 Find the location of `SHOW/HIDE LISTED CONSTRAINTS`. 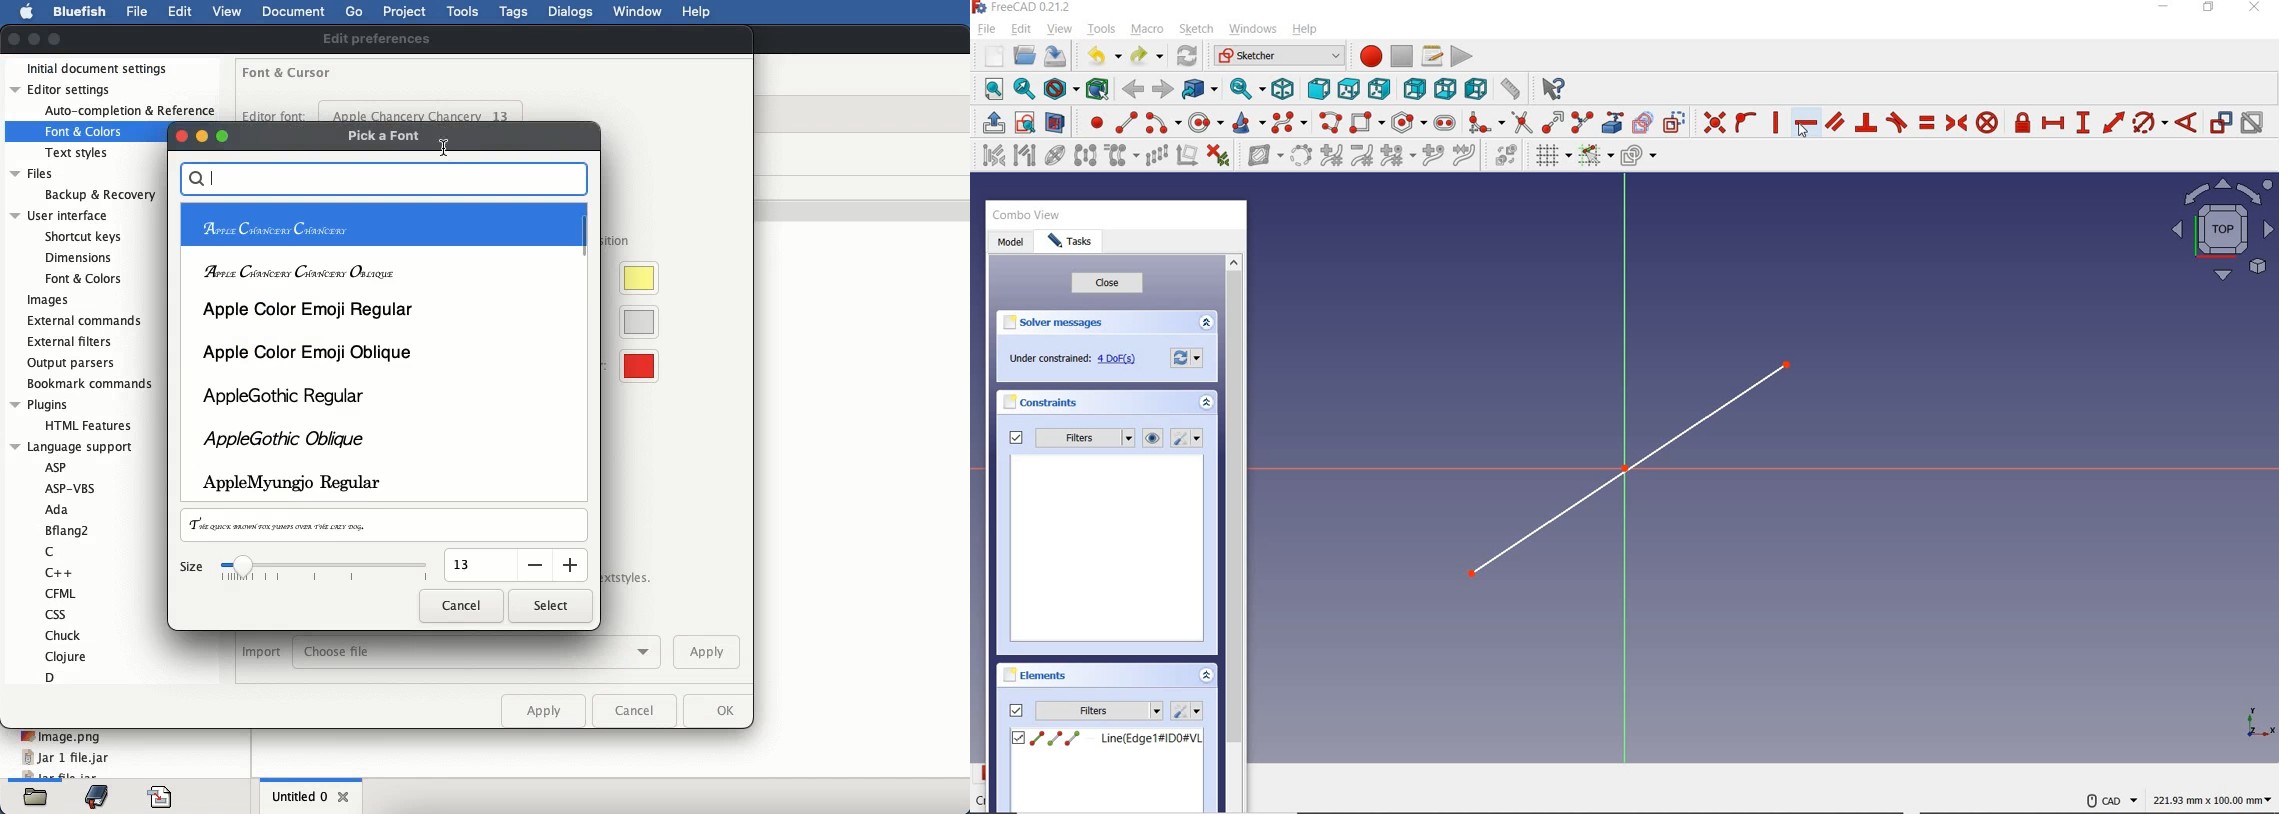

SHOW/HIDE LISTED CONSTRAINTS is located at coordinates (1152, 438).